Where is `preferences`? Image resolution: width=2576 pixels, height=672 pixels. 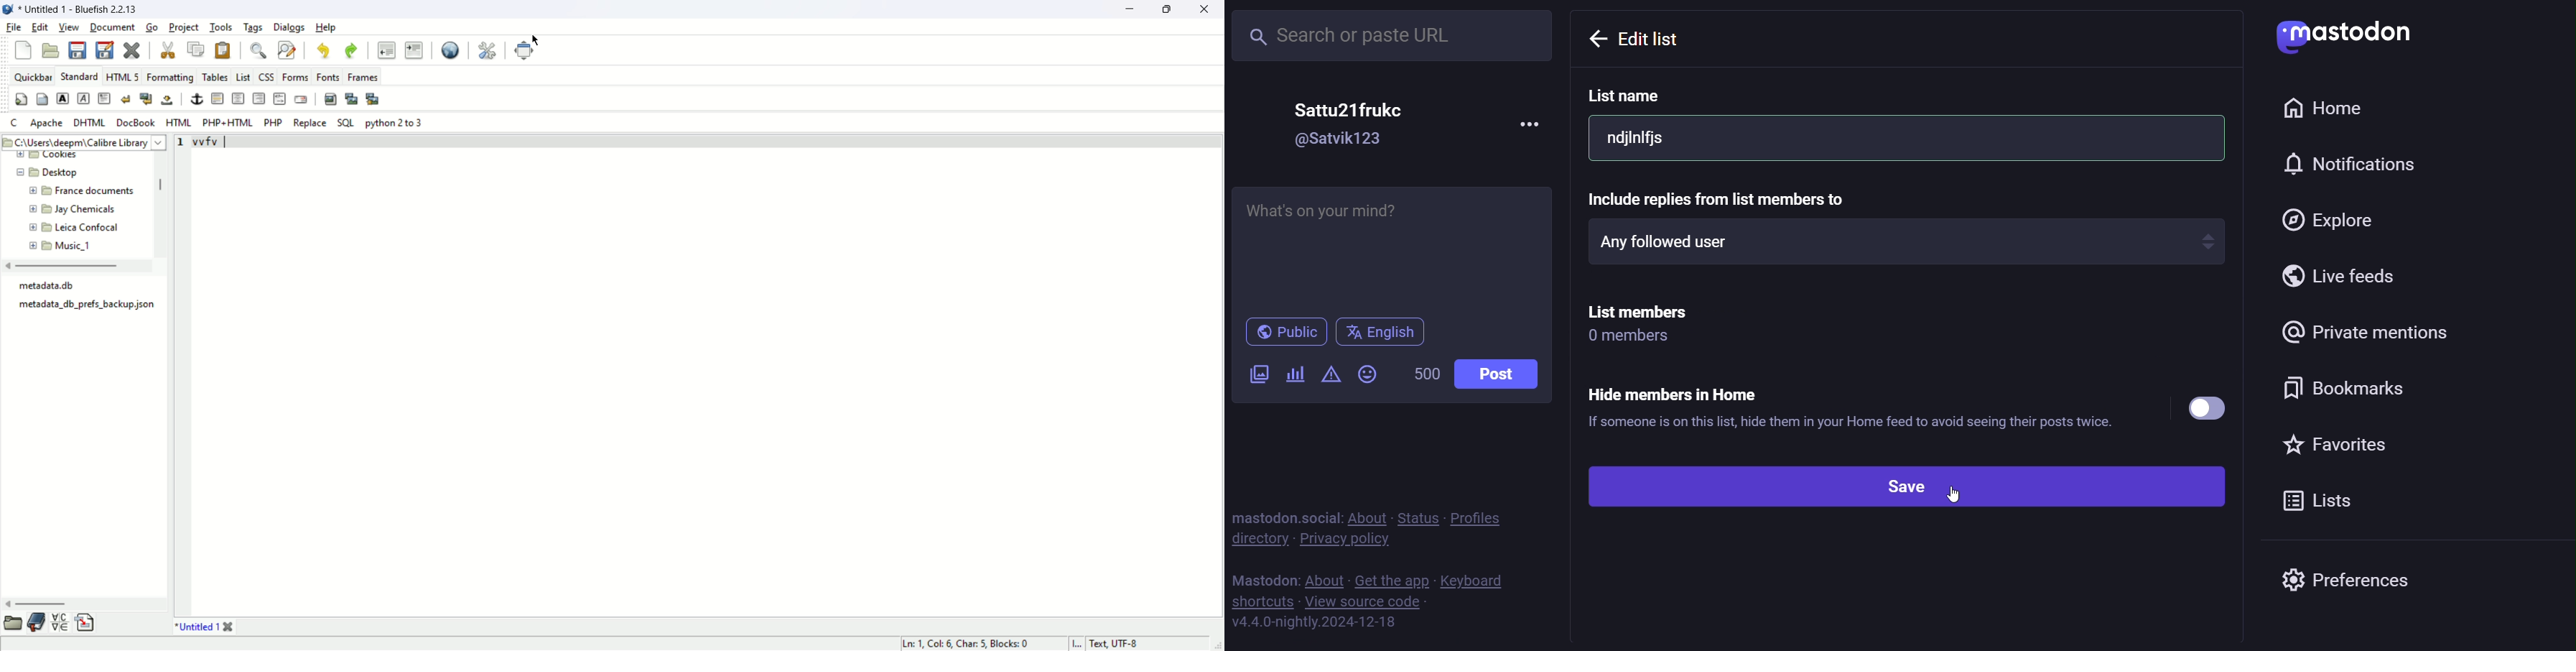
preferences is located at coordinates (2345, 576).